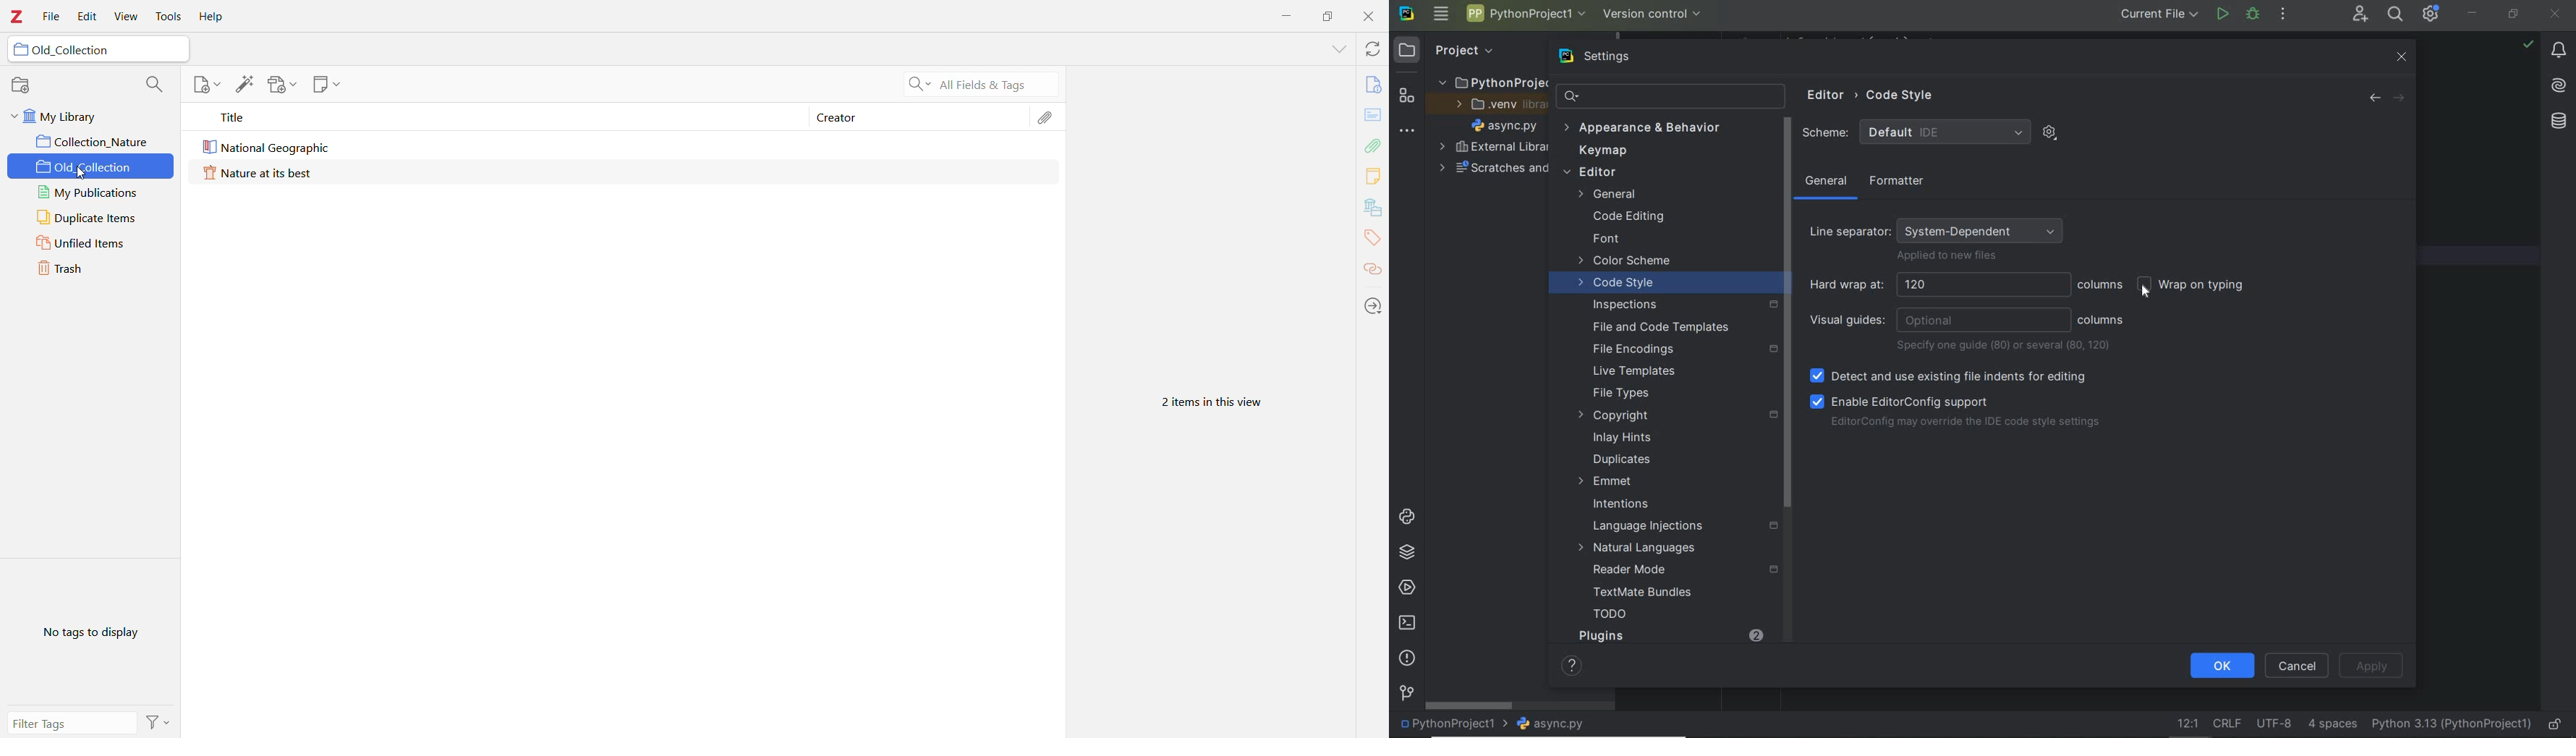 The image size is (2576, 756). What do you see at coordinates (1373, 50) in the screenshot?
I see `Sync with zotero.org` at bounding box center [1373, 50].